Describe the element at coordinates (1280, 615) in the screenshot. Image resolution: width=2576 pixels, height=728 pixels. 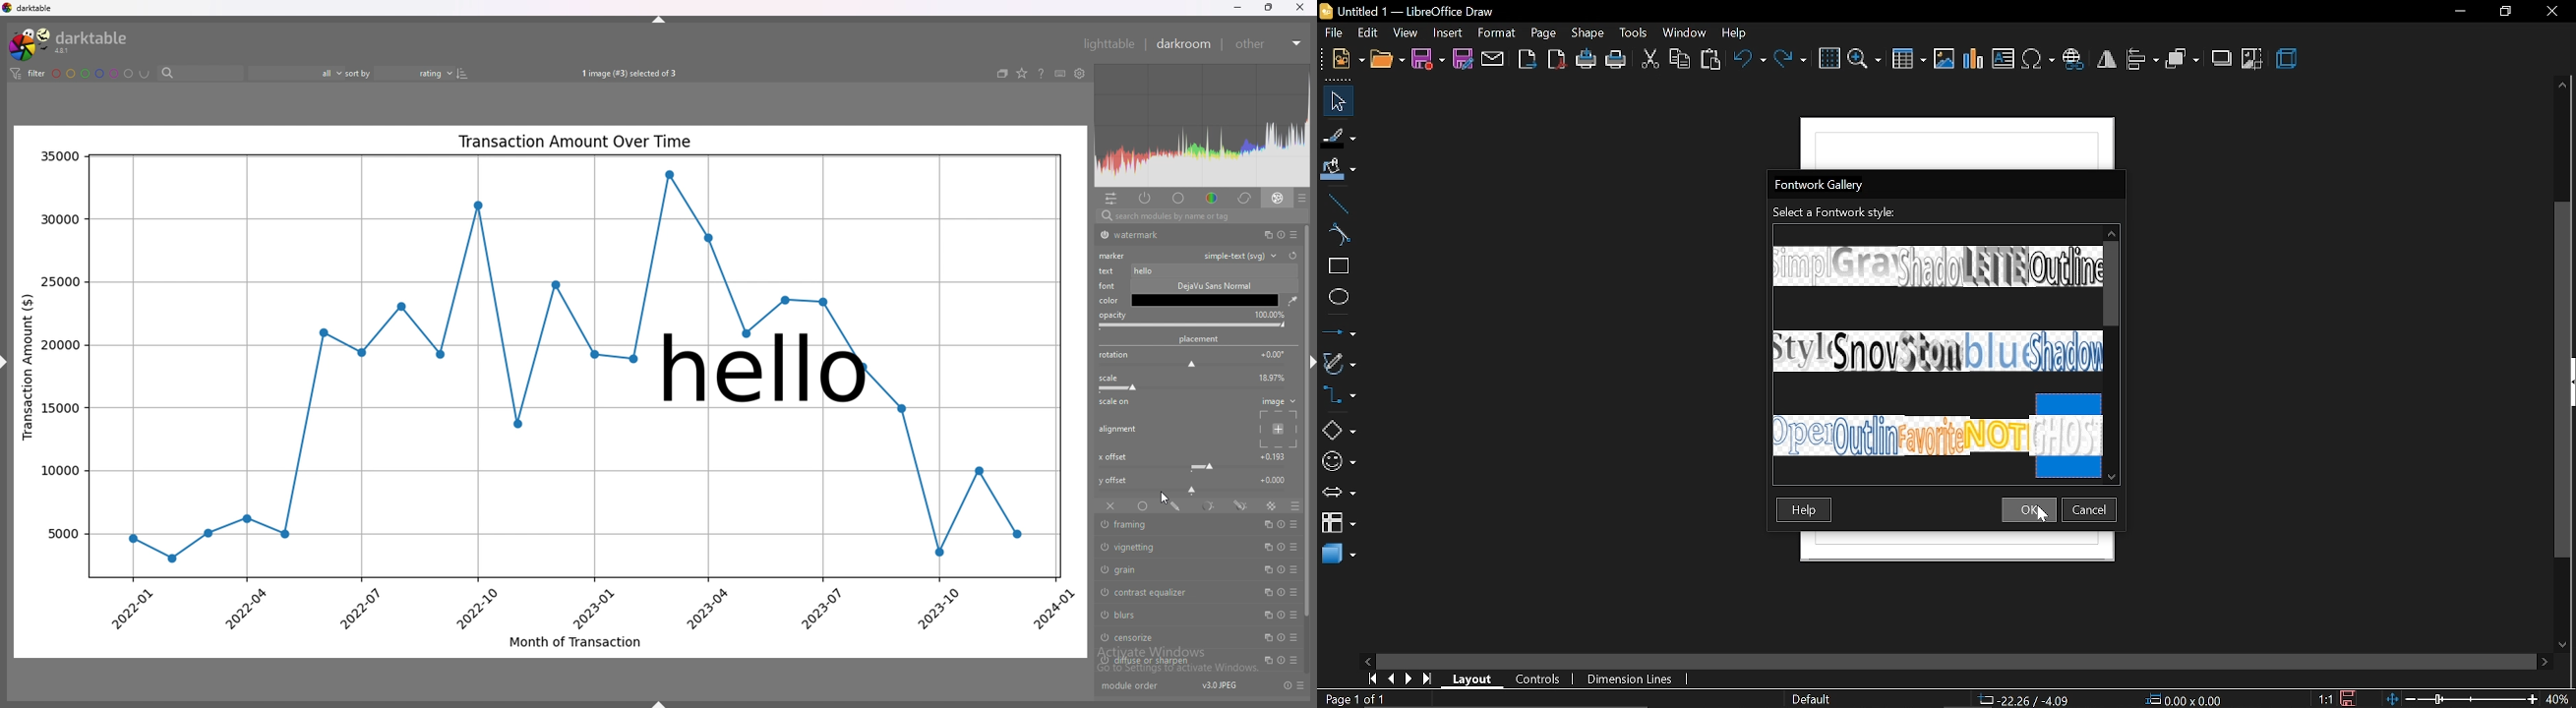
I see `reset` at that location.